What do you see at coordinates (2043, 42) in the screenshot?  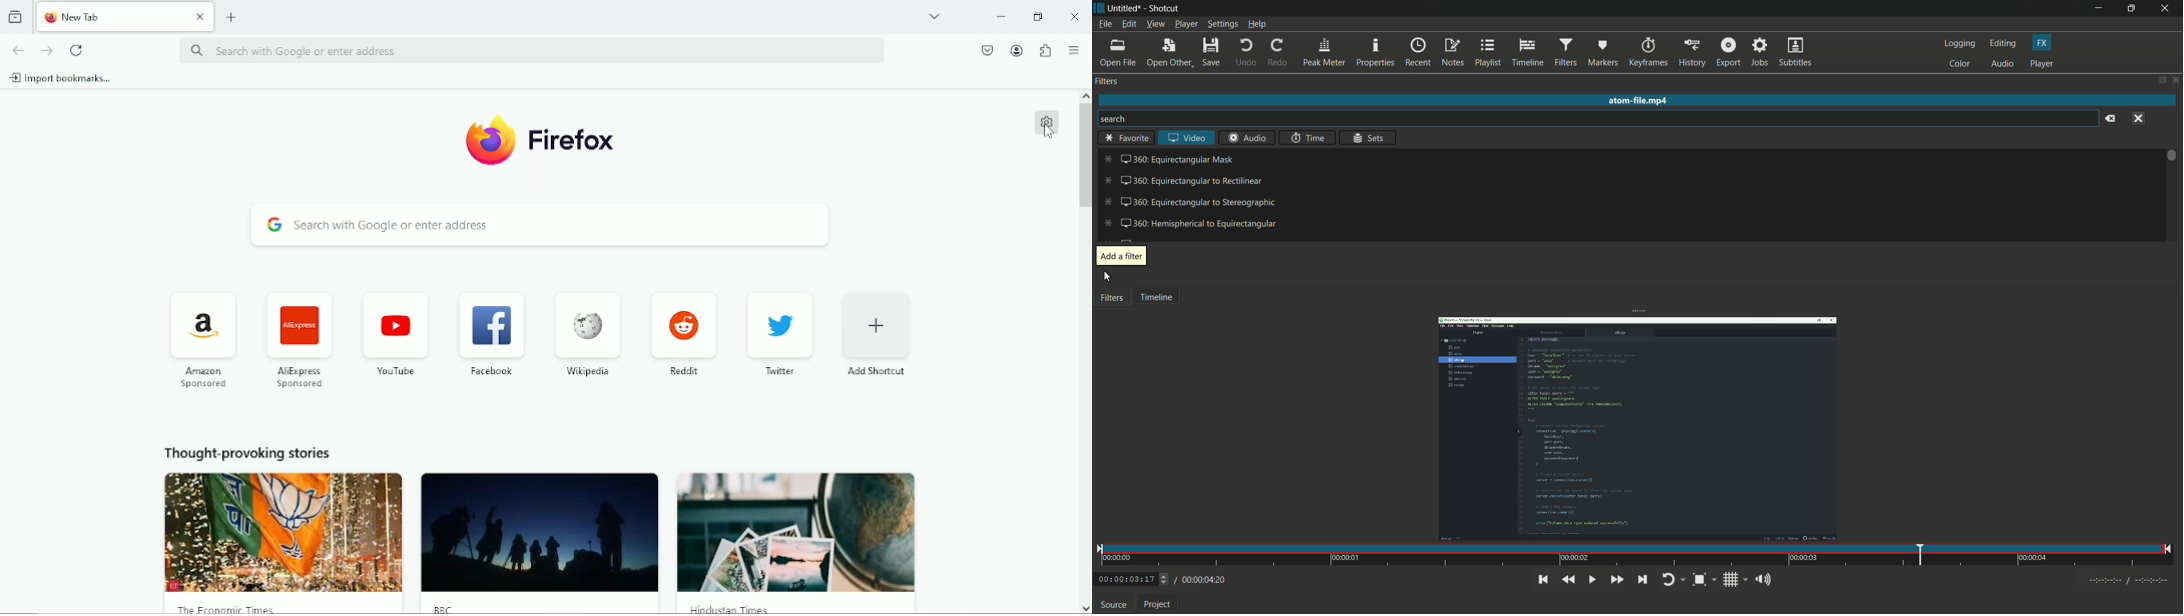 I see `fx` at bounding box center [2043, 42].